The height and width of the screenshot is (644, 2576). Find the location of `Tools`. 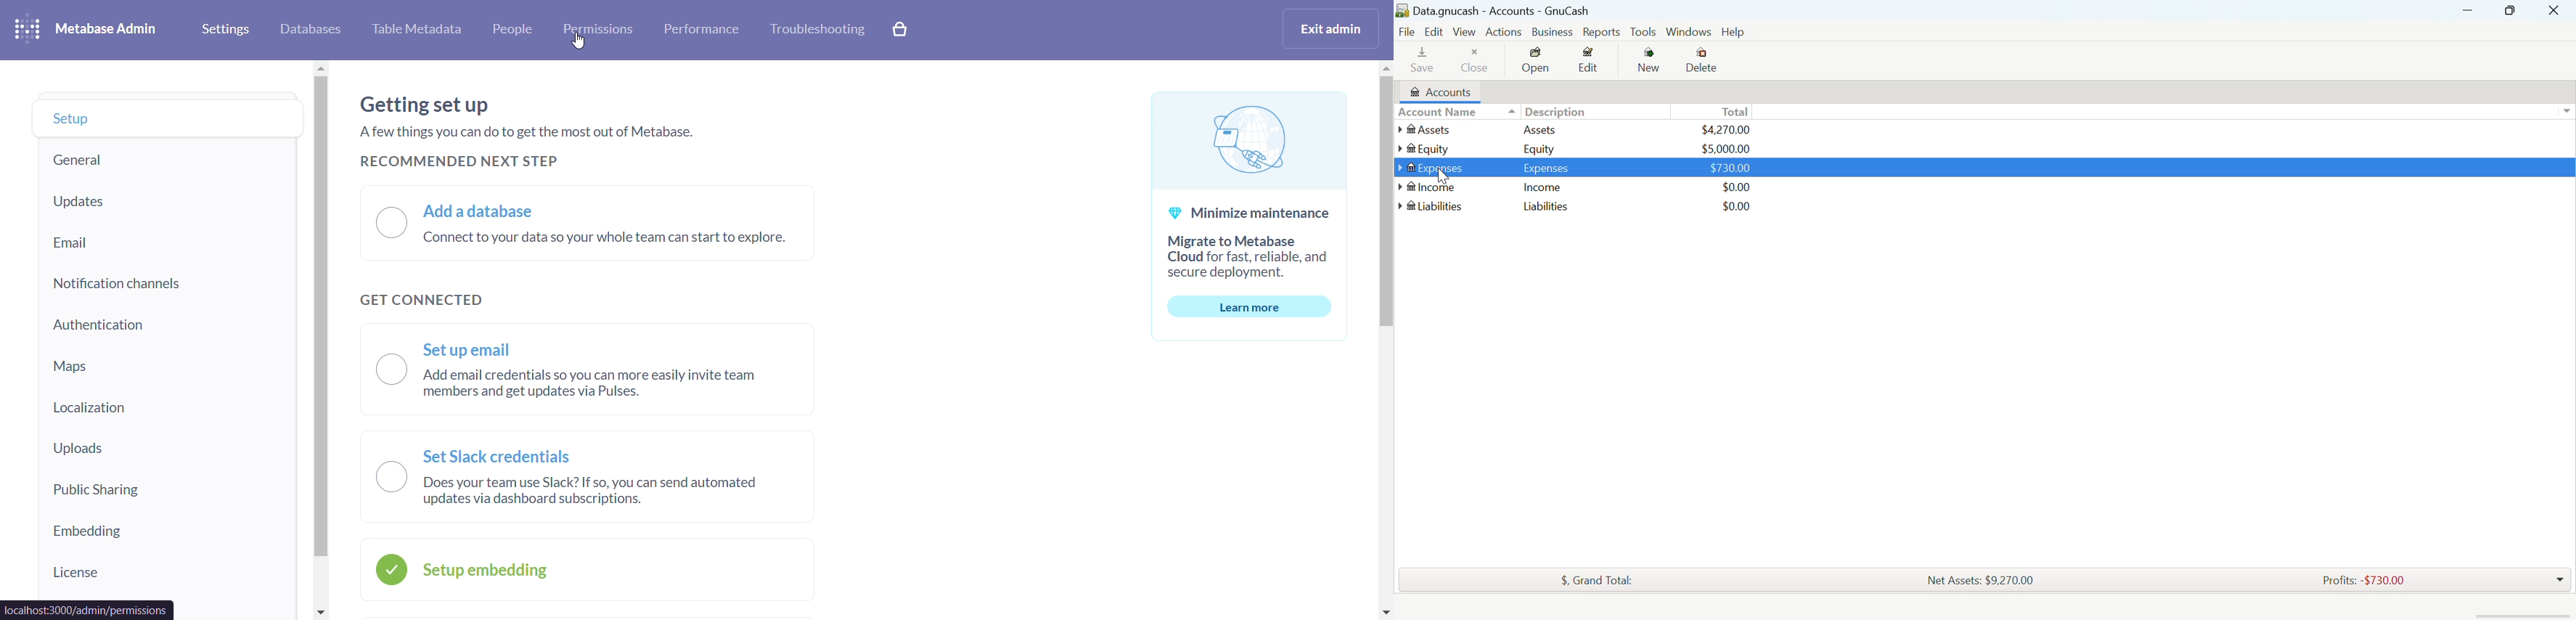

Tools is located at coordinates (1643, 32).